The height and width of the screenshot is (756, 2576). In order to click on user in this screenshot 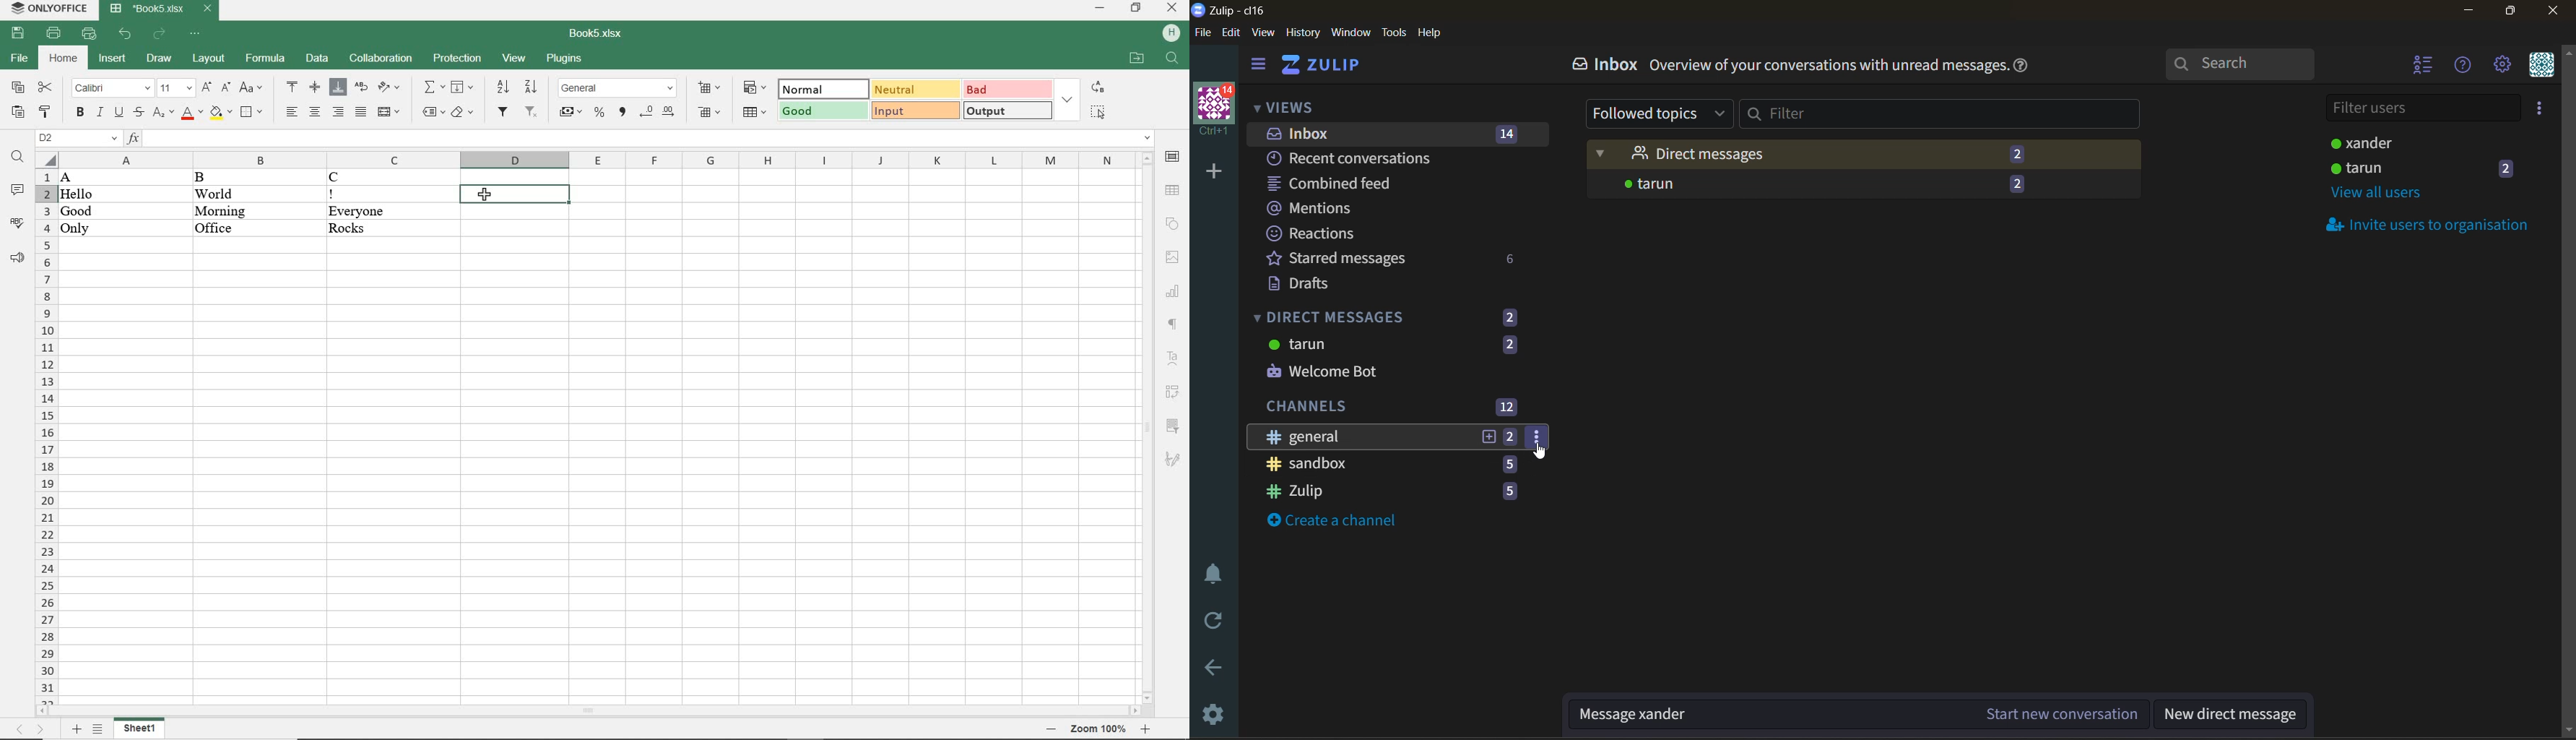, I will do `click(2431, 171)`.